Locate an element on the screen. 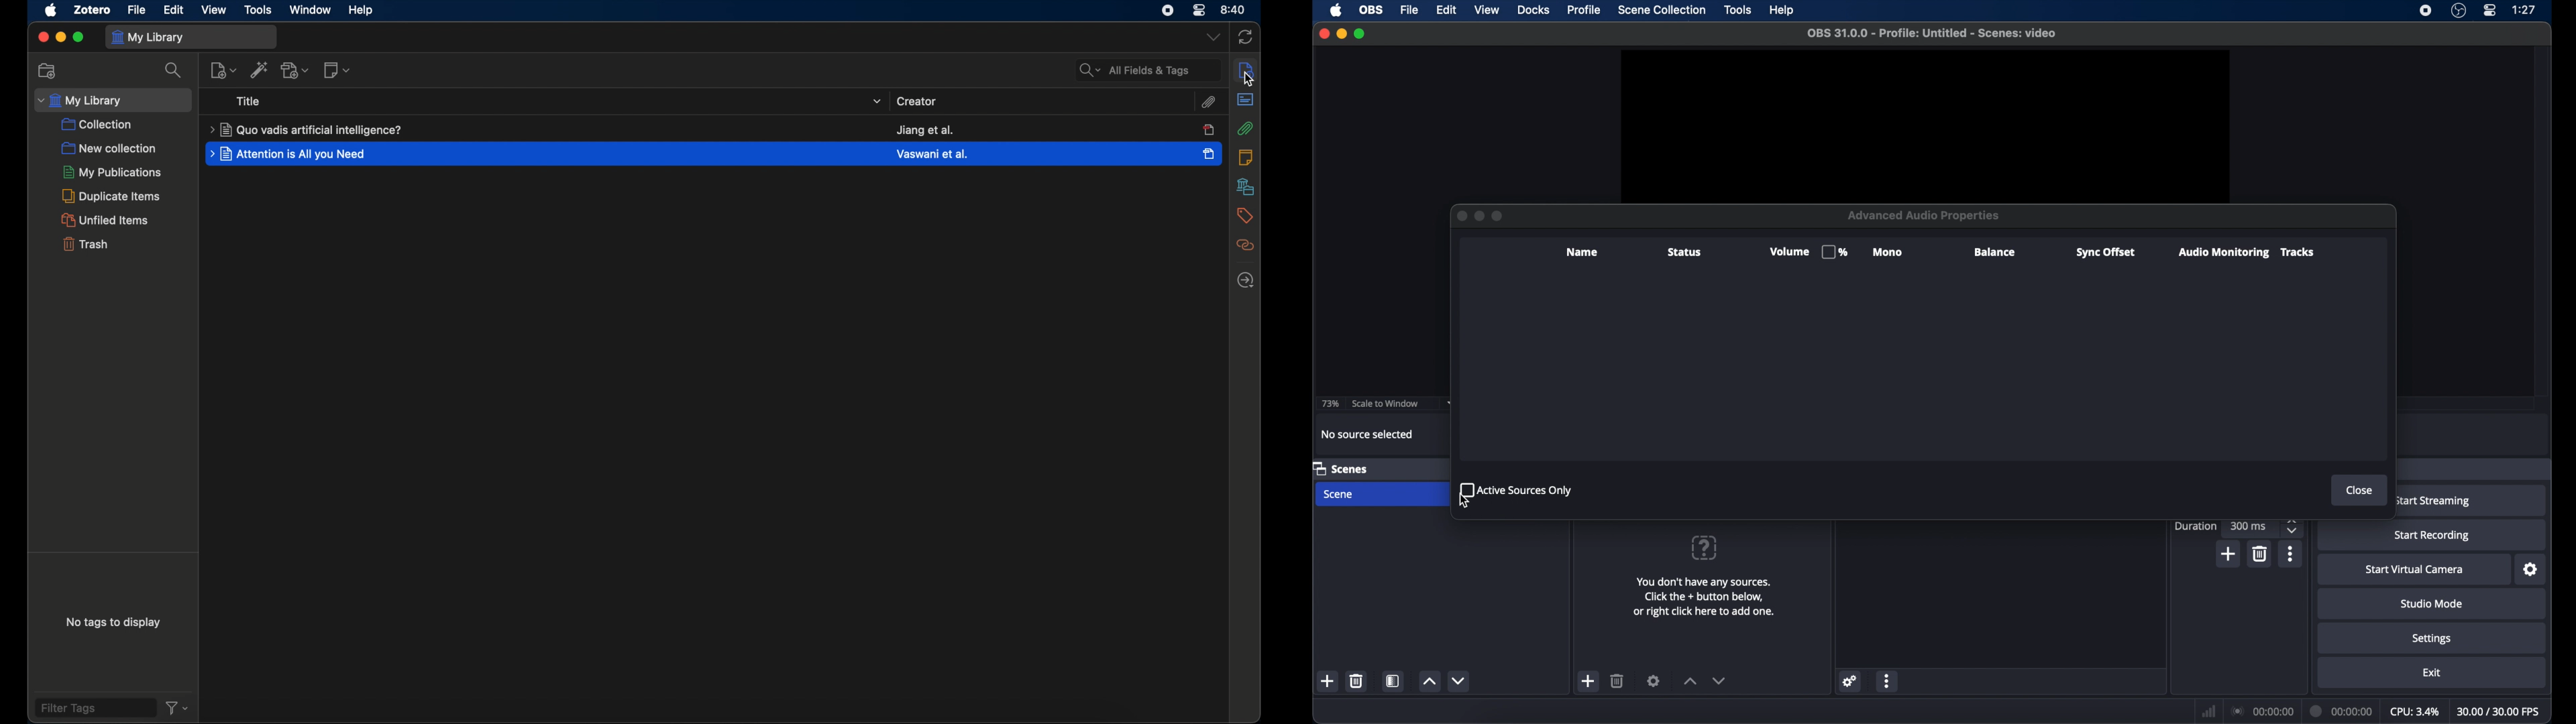 This screenshot has width=2576, height=728. preview is located at coordinates (1927, 123).